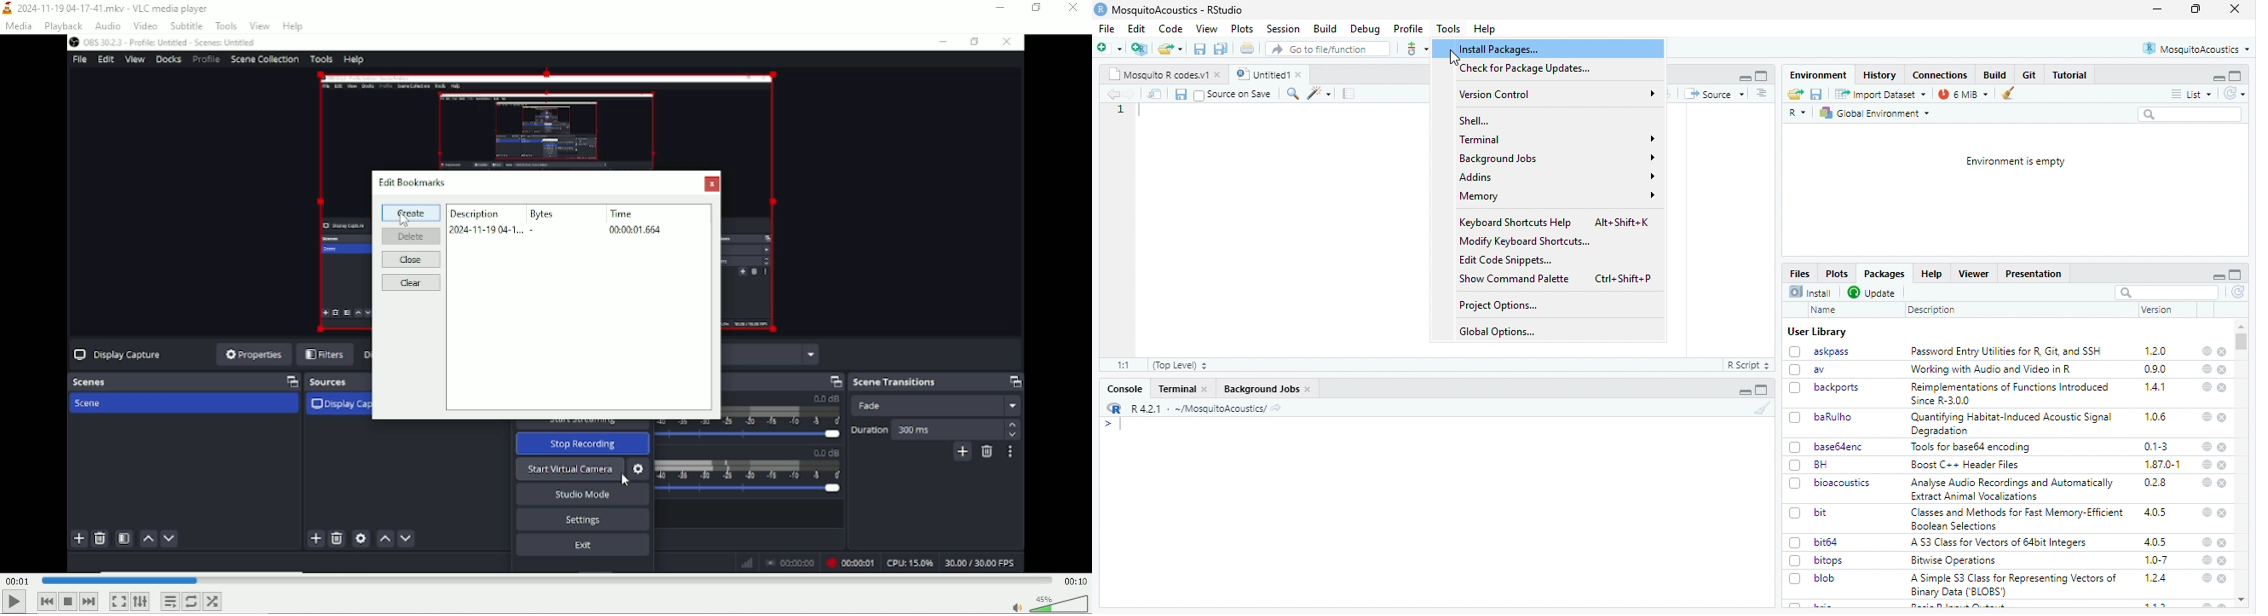  I want to click on clean, so click(2009, 94).